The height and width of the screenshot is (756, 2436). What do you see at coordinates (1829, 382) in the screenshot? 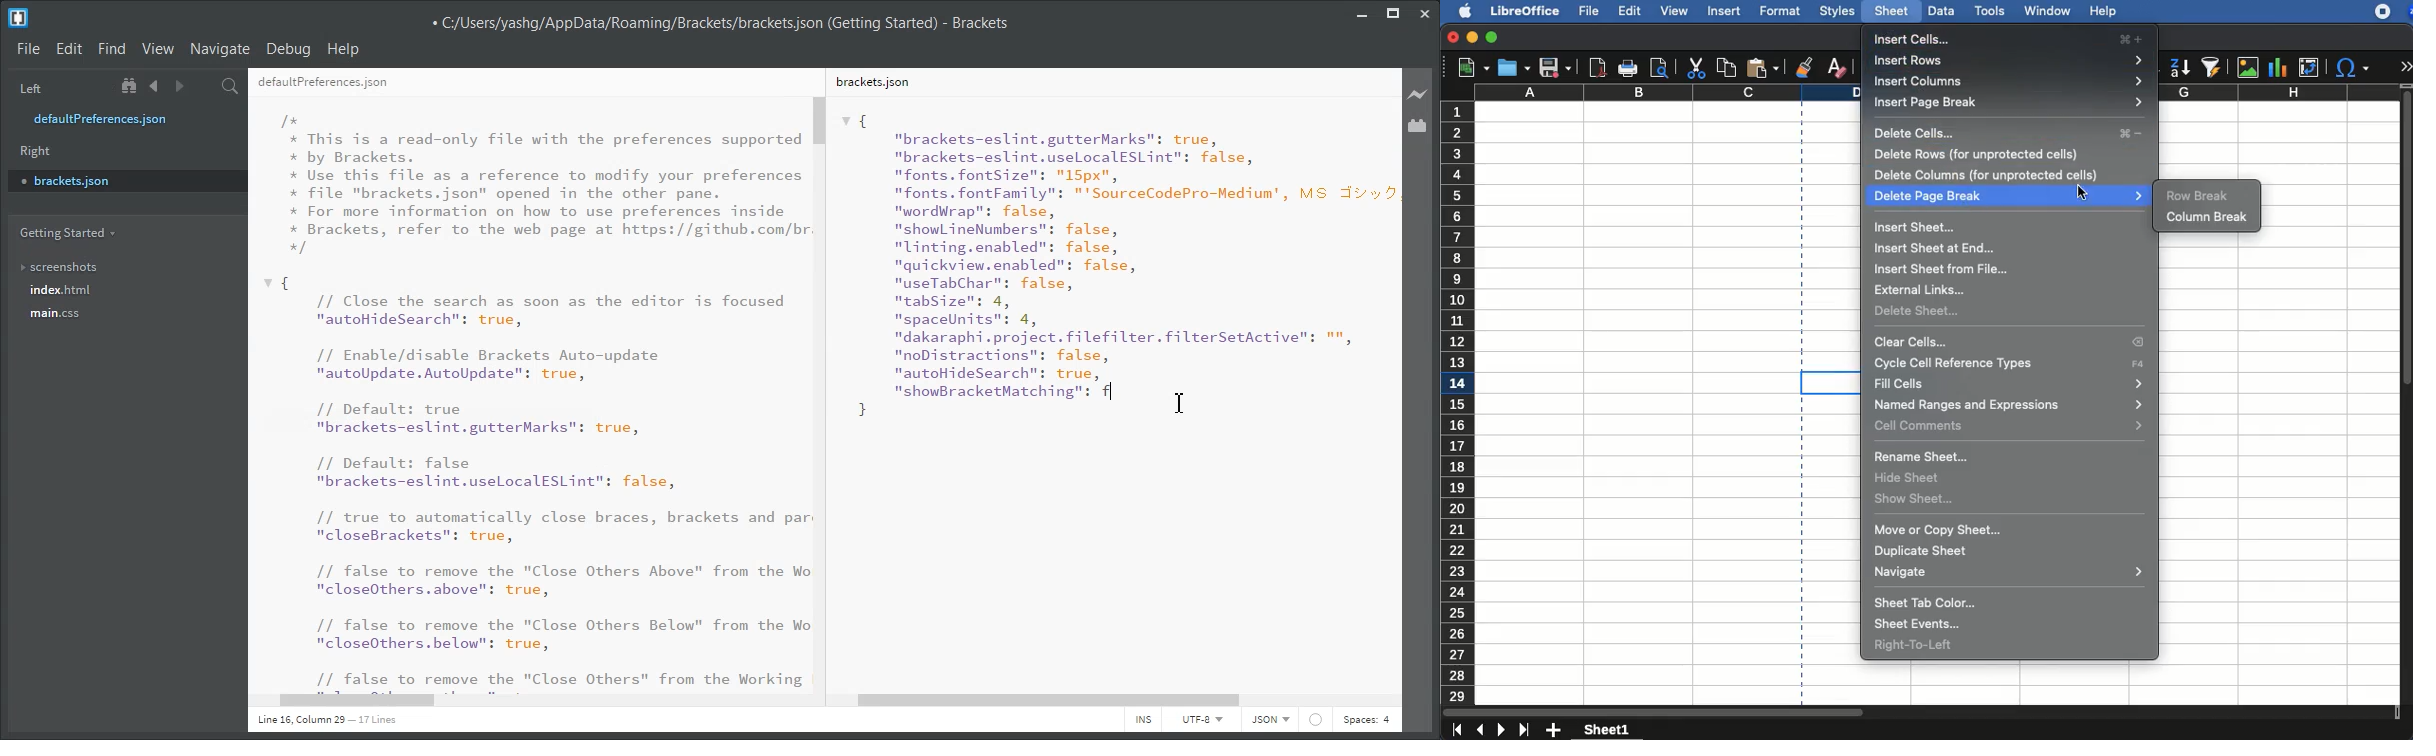
I see `cell selected` at bounding box center [1829, 382].